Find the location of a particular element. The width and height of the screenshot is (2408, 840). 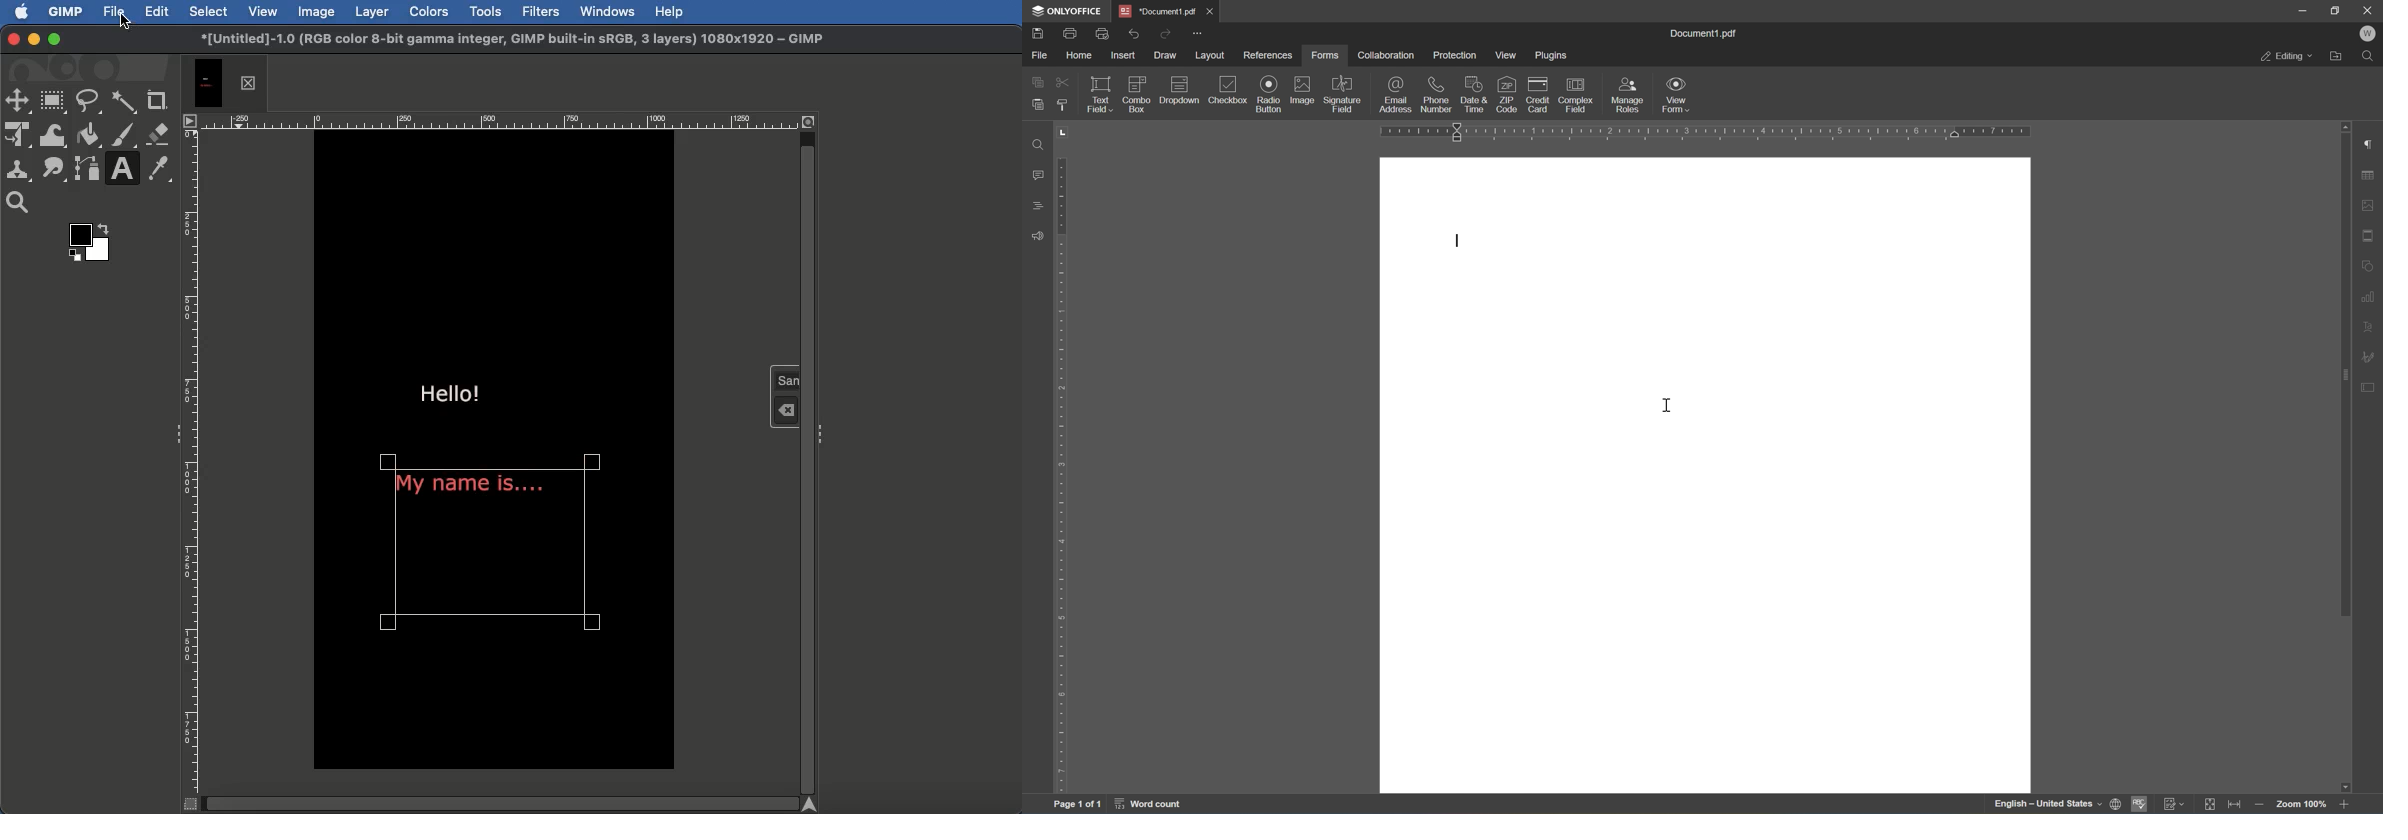

scroll bar is located at coordinates (2347, 375).